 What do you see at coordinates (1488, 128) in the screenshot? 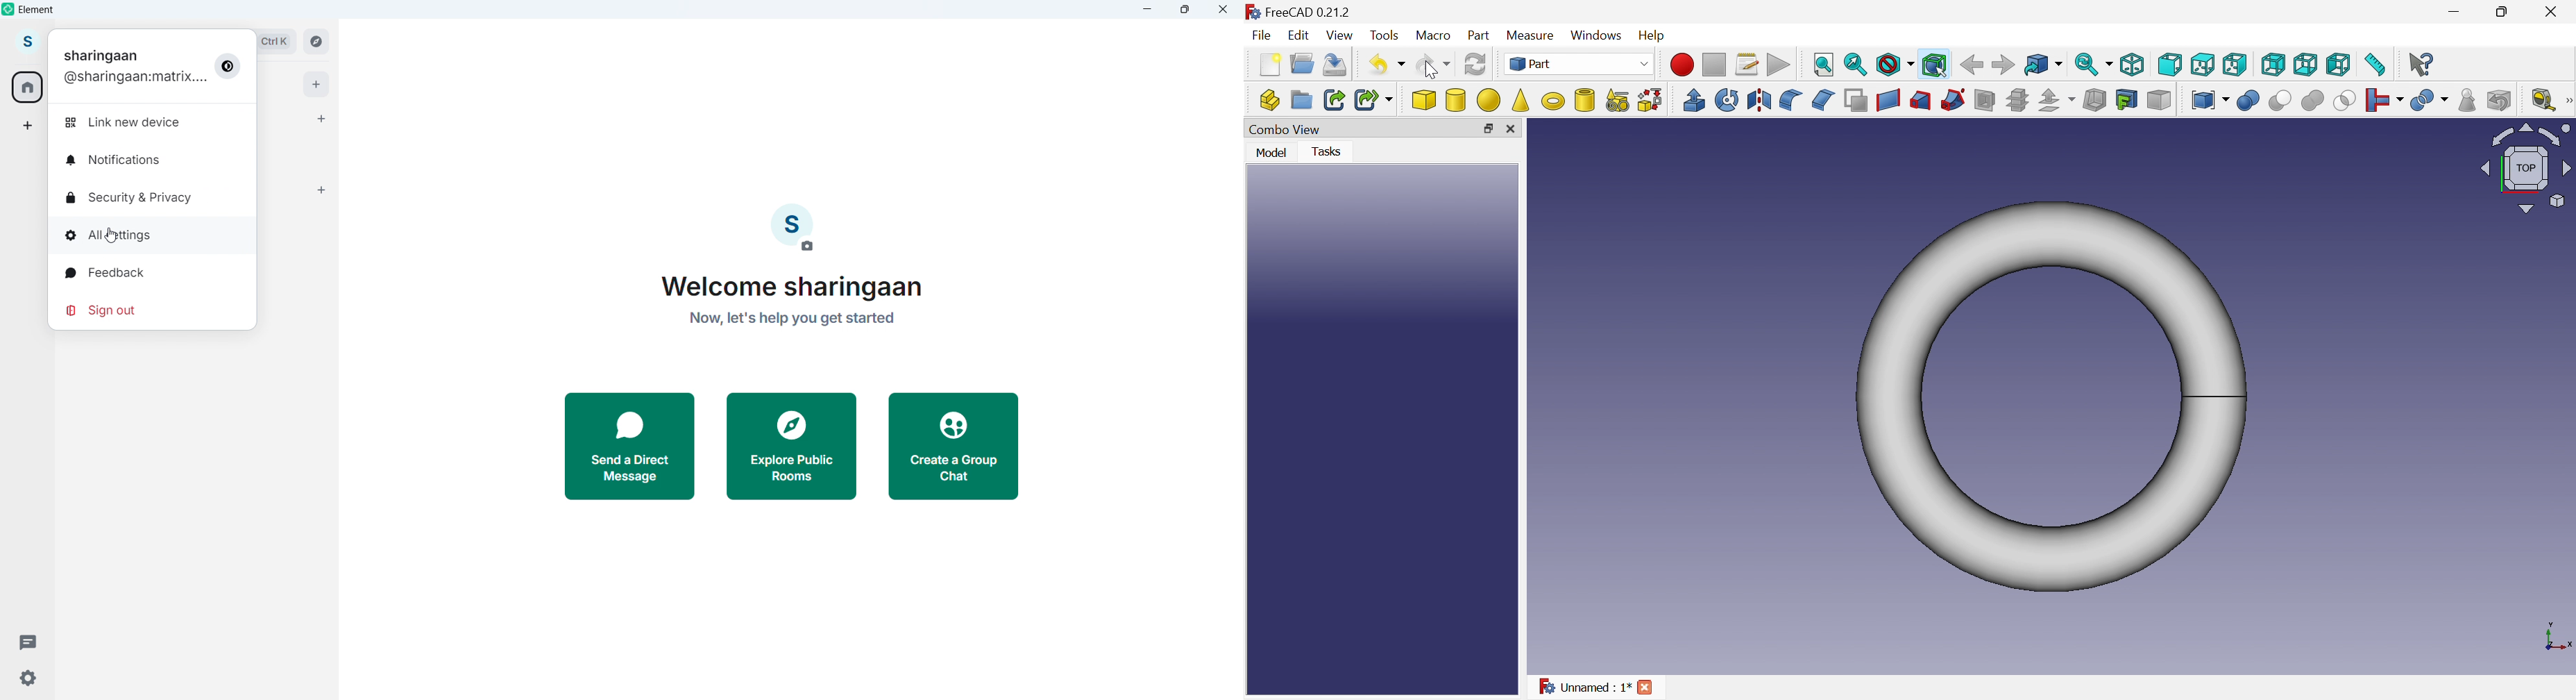
I see `Restore down` at bounding box center [1488, 128].